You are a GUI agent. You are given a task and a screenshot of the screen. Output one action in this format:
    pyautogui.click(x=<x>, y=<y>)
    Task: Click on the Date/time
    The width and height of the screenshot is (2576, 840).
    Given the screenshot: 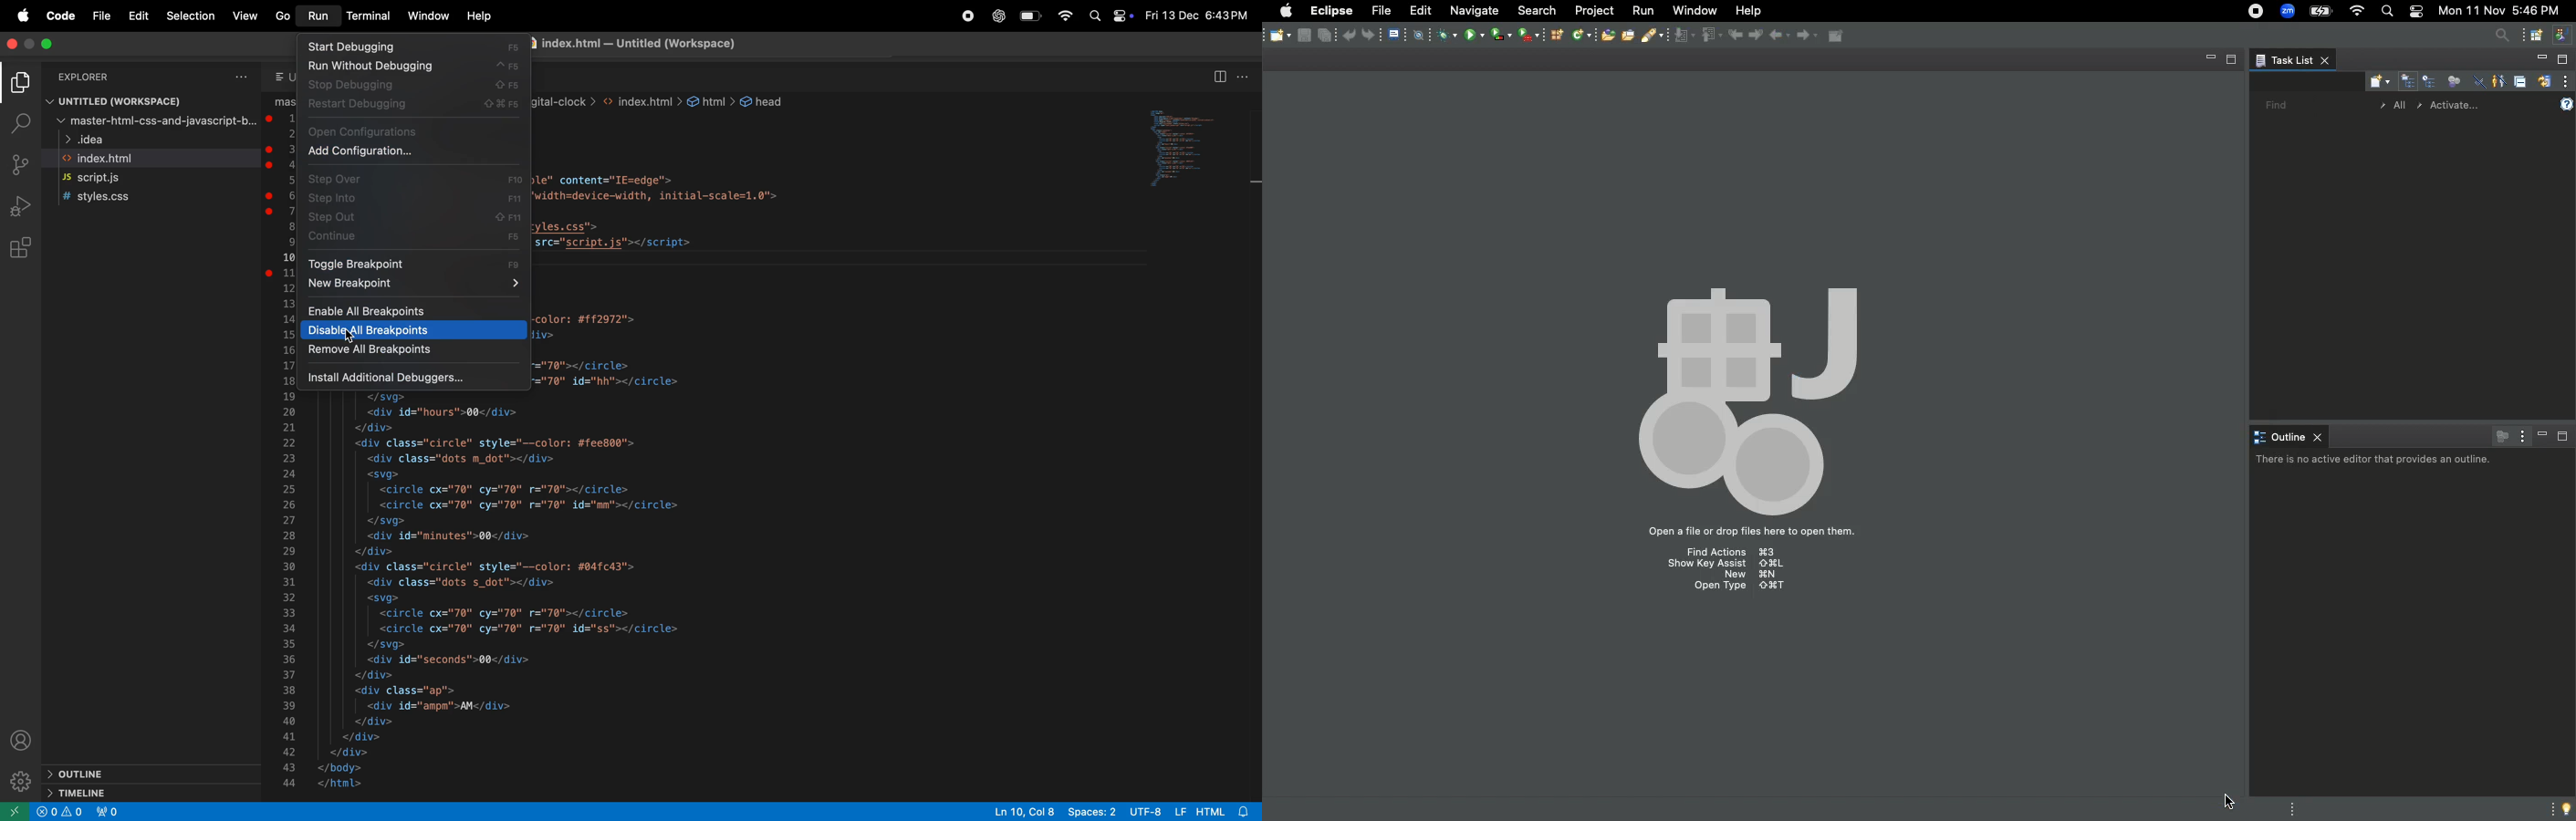 What is the action you would take?
    pyautogui.click(x=2505, y=11)
    